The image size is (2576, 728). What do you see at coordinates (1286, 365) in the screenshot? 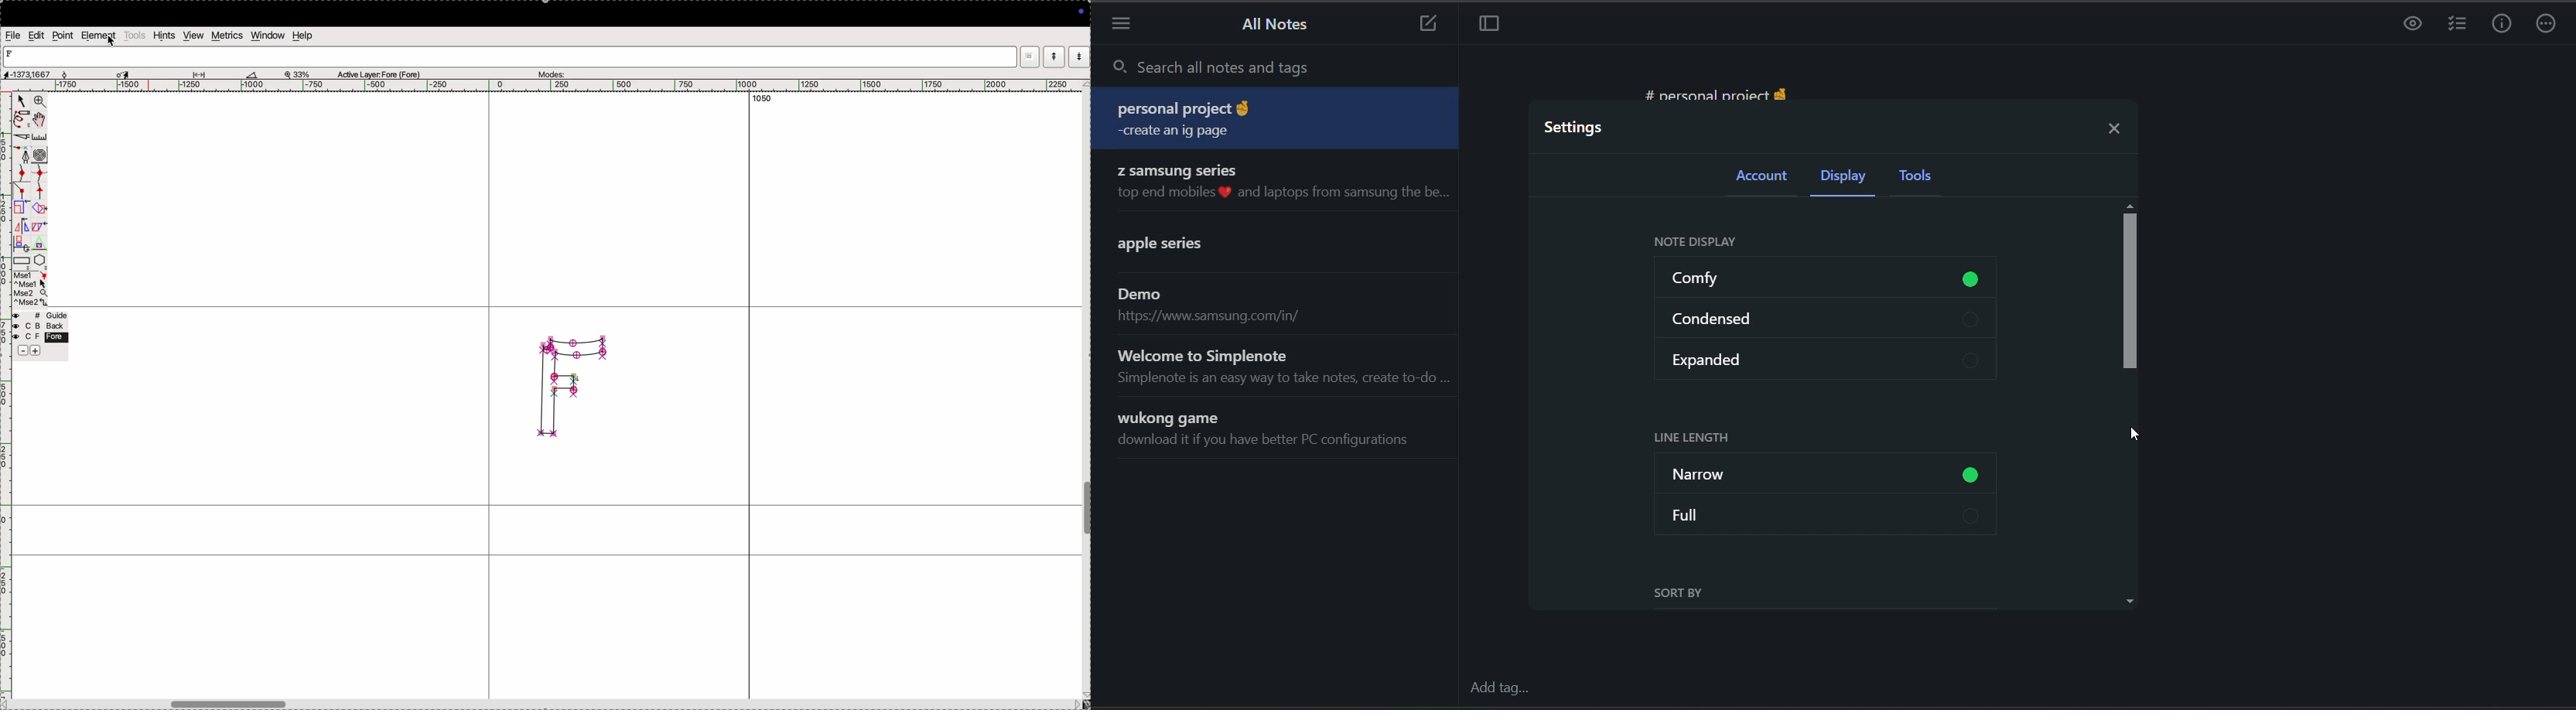
I see `note title and preview` at bounding box center [1286, 365].